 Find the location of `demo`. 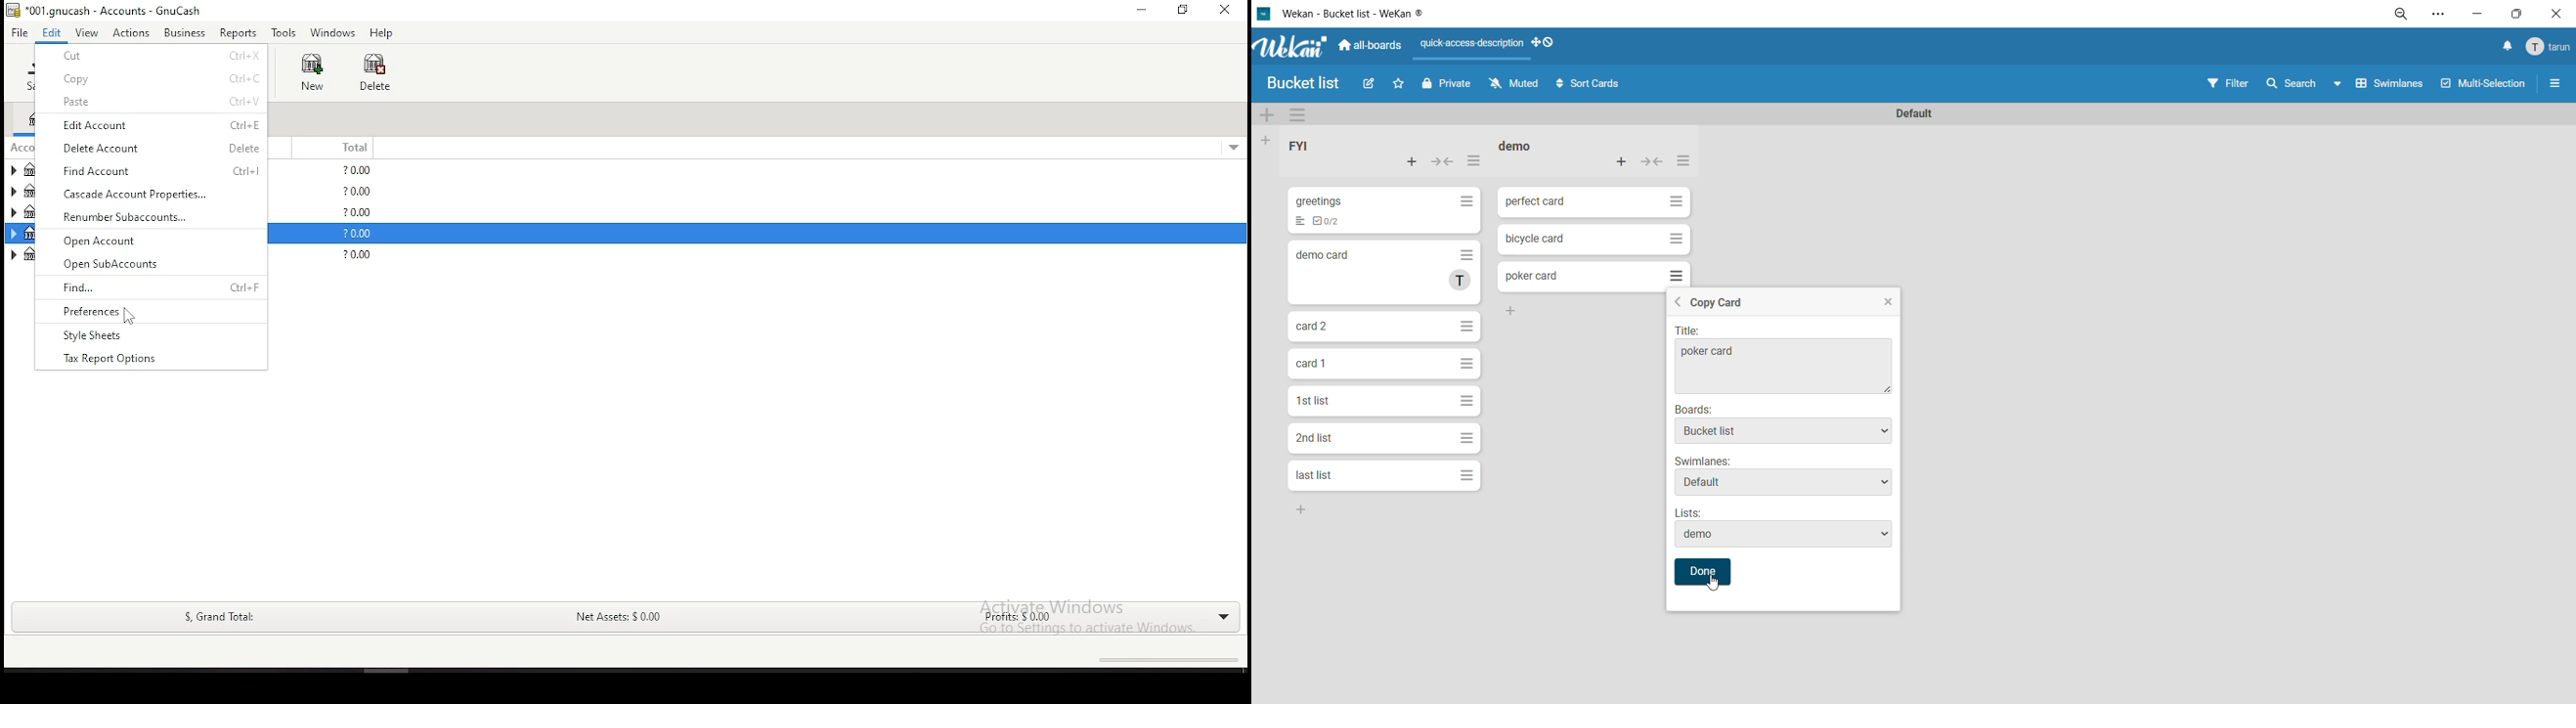

demo is located at coordinates (1785, 534).